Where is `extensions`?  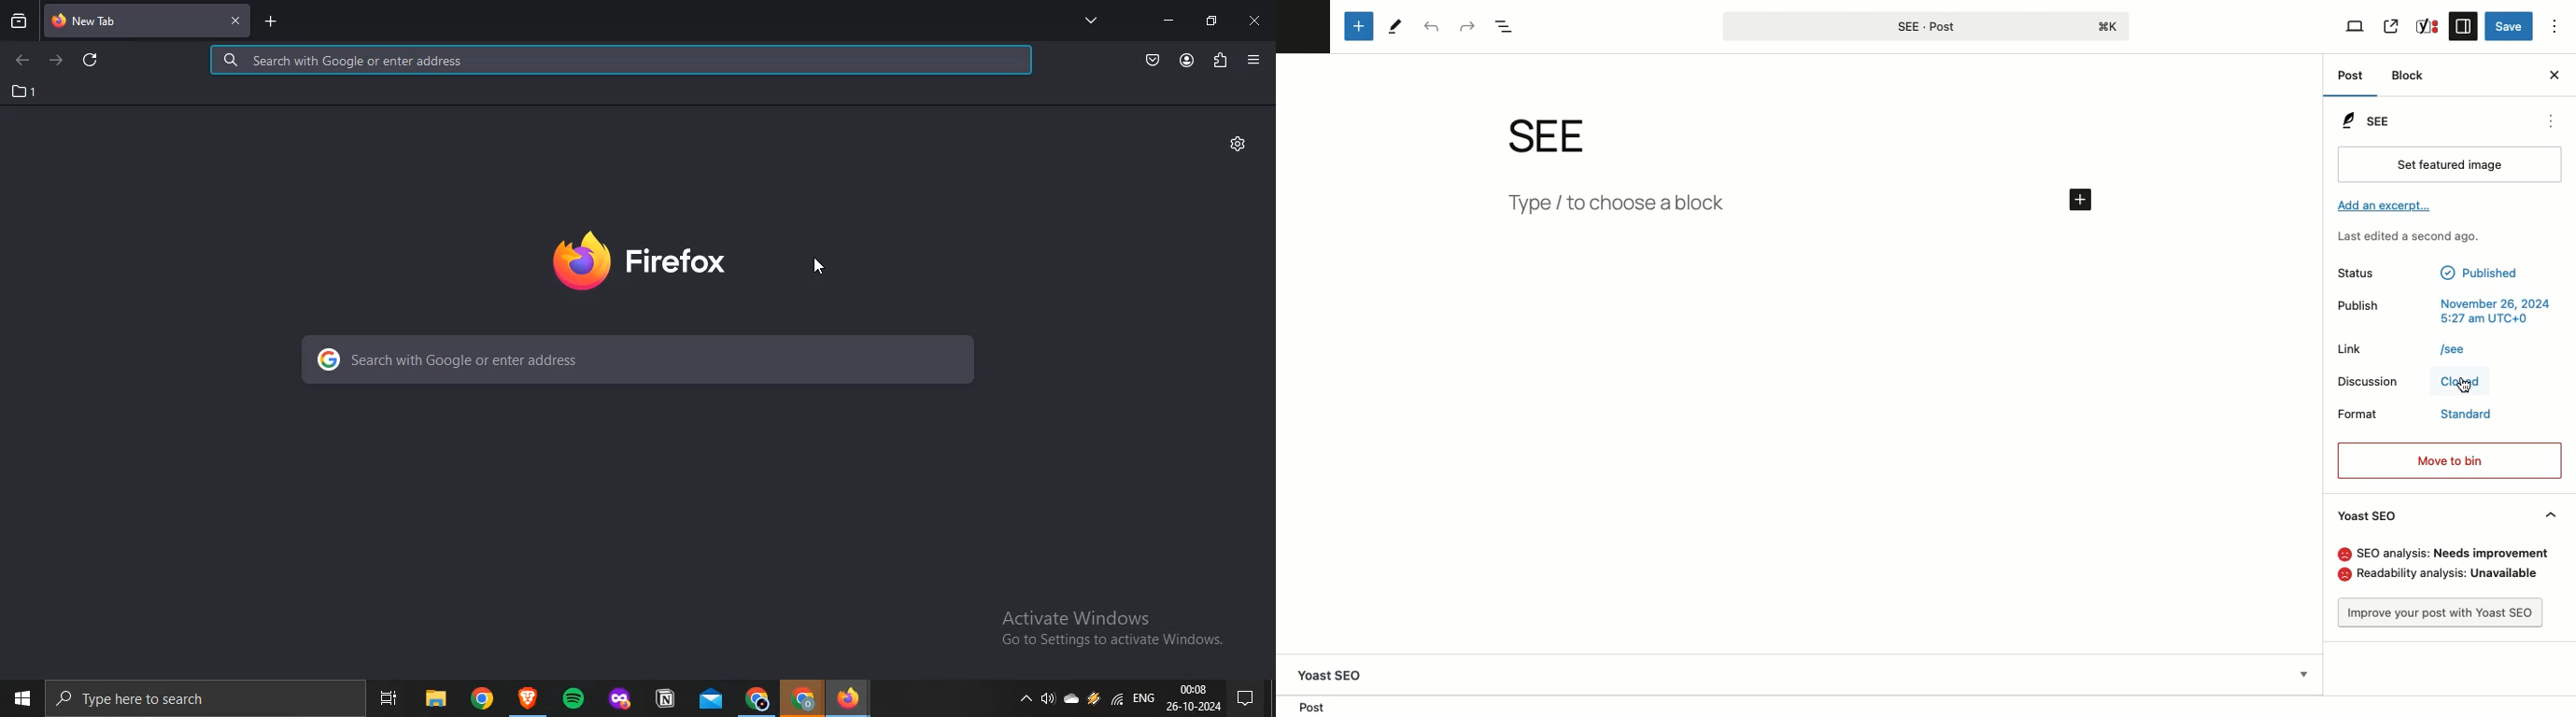 extensions is located at coordinates (1221, 62).